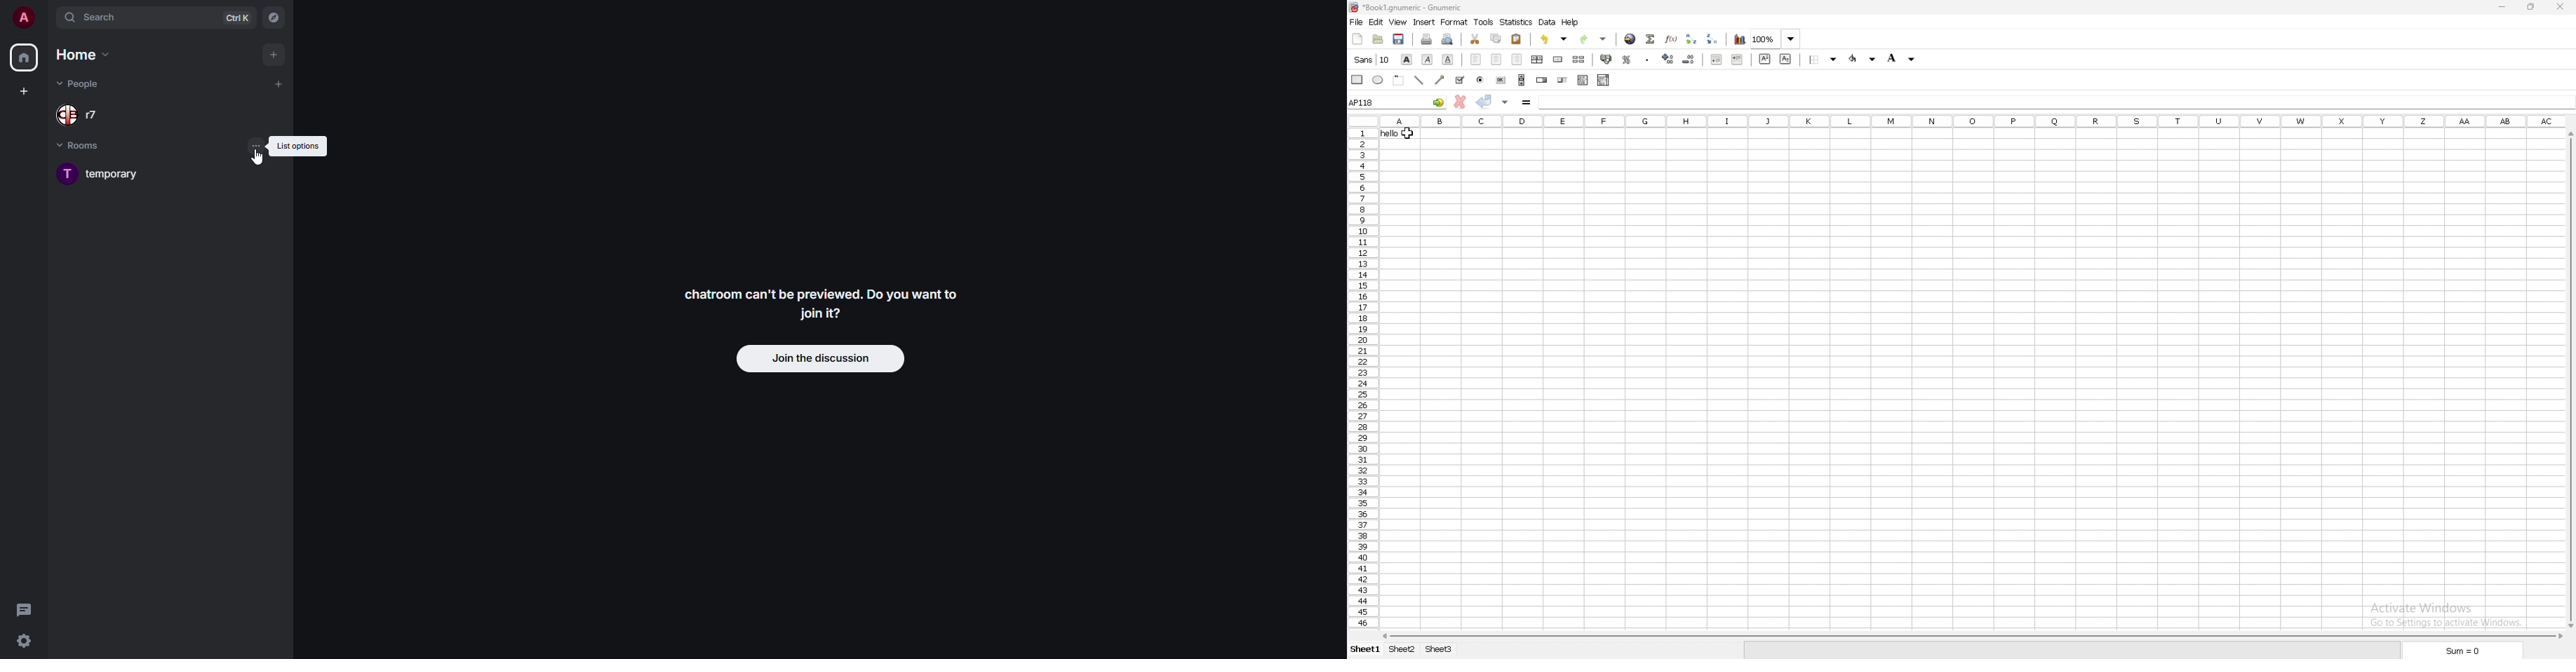 The width and height of the screenshot is (2576, 672). What do you see at coordinates (1538, 59) in the screenshot?
I see `centre horizontally` at bounding box center [1538, 59].